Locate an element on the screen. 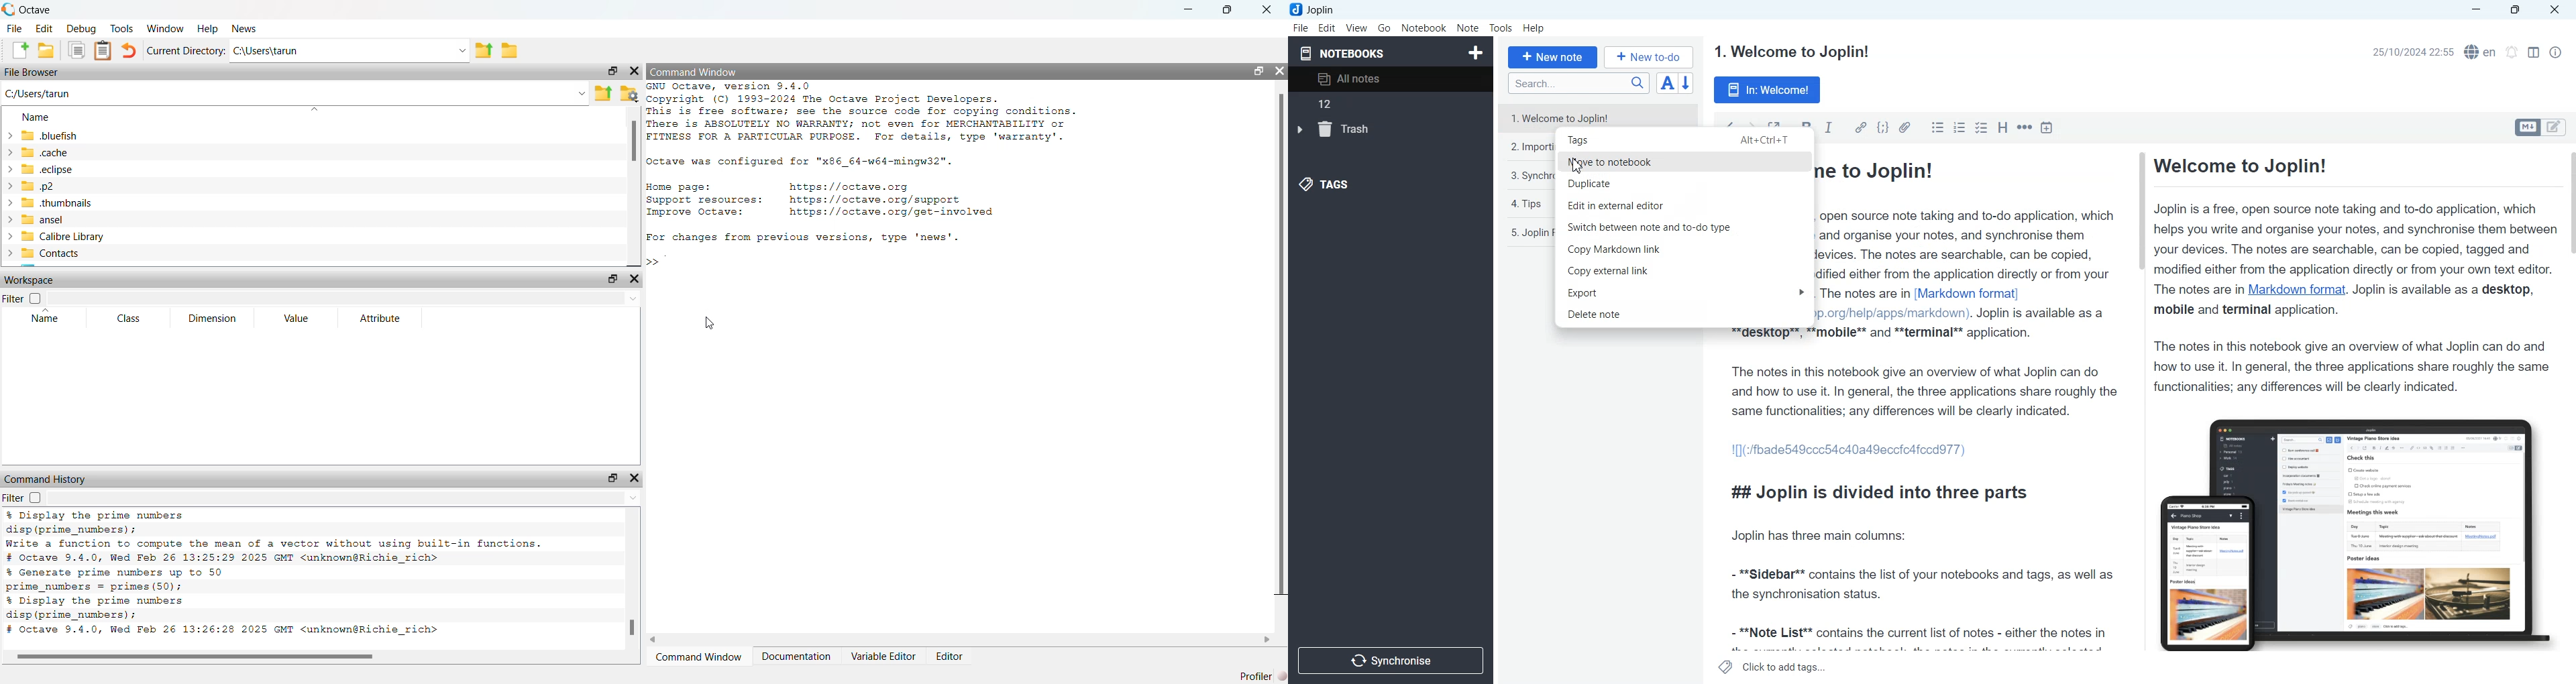 The height and width of the screenshot is (700, 2576). Copy Markdown link is located at coordinates (1684, 249).